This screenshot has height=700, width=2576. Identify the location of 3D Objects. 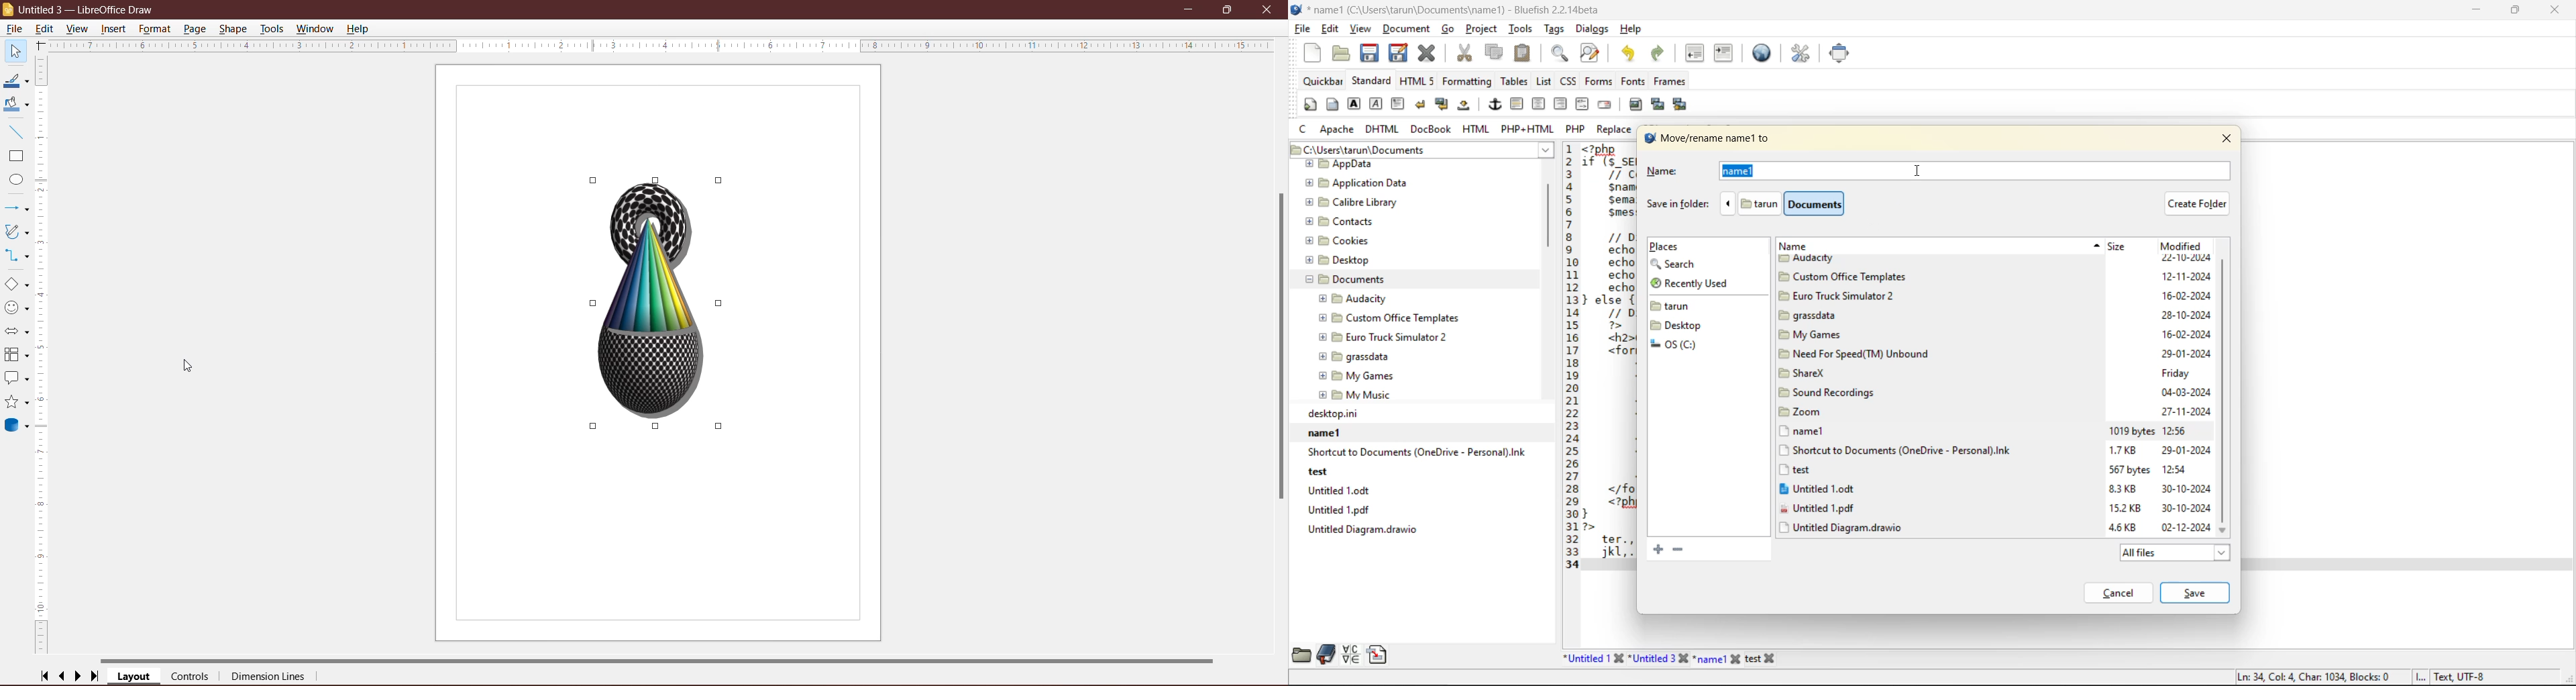
(19, 427).